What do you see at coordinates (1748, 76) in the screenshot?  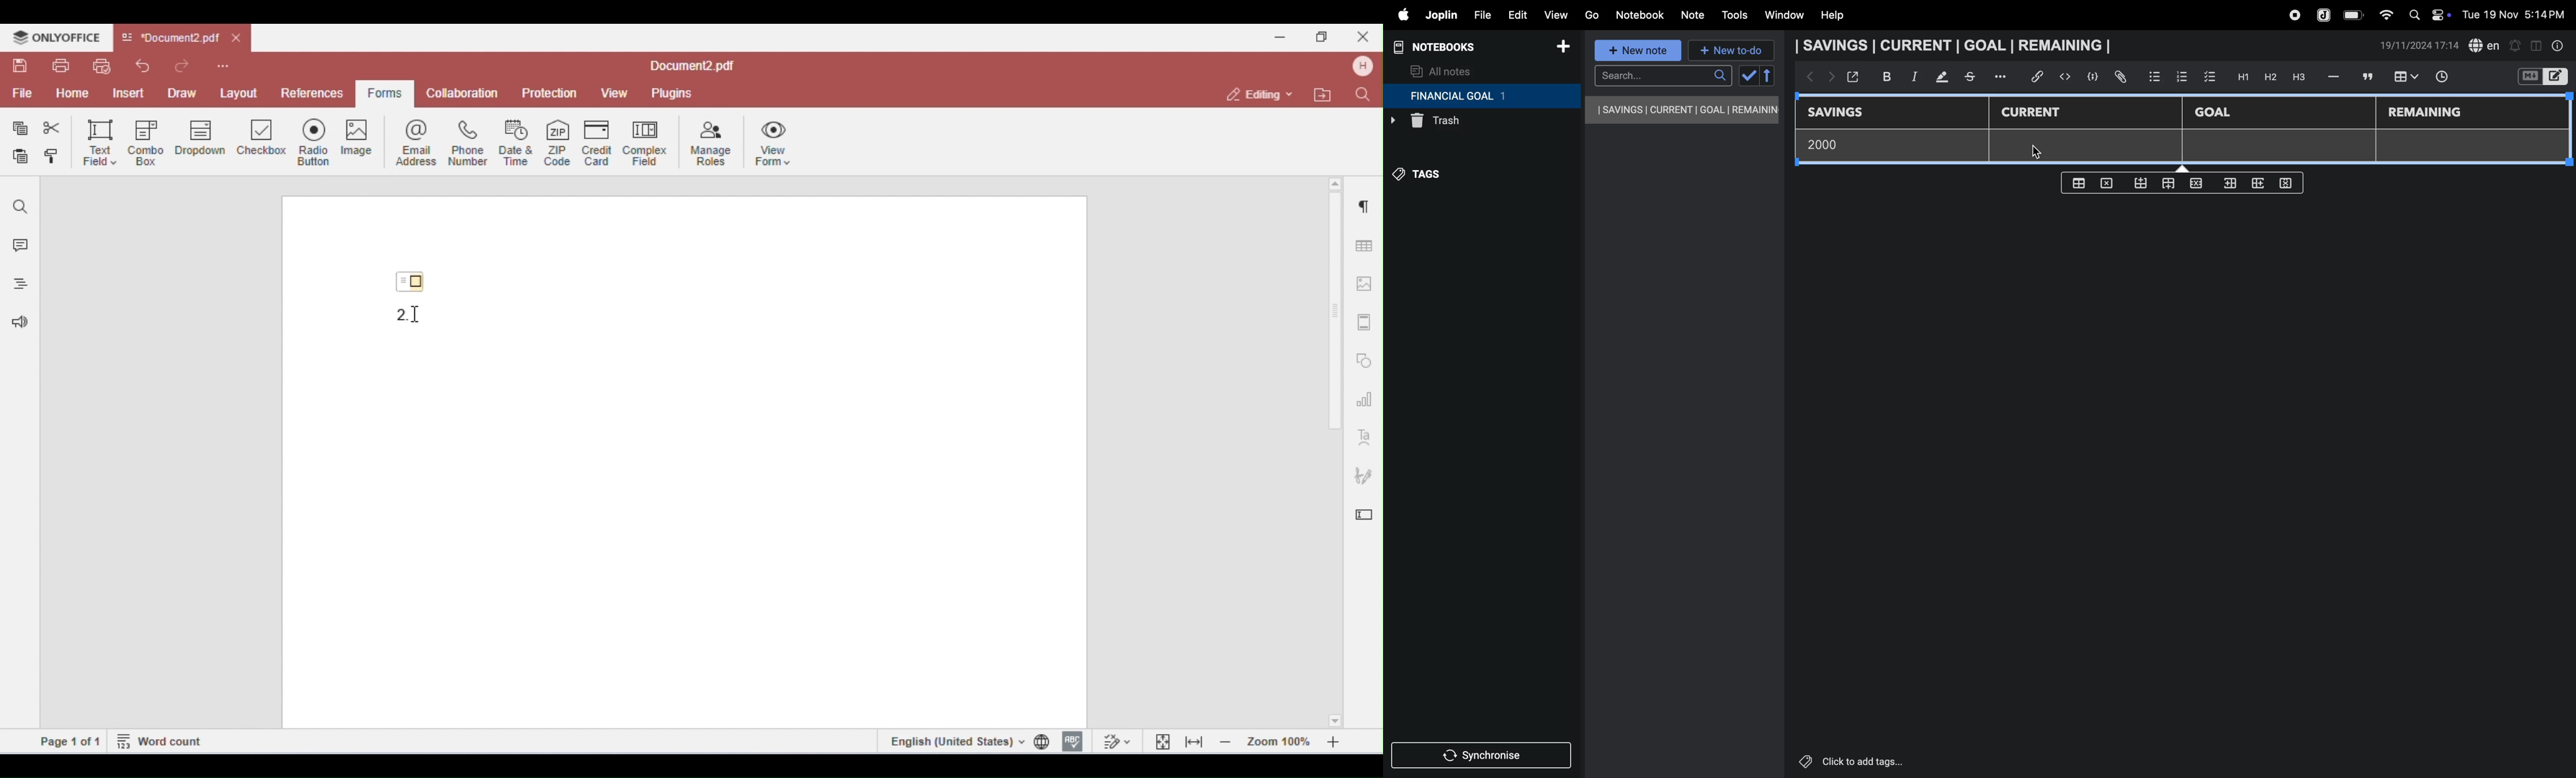 I see `check` at bounding box center [1748, 76].